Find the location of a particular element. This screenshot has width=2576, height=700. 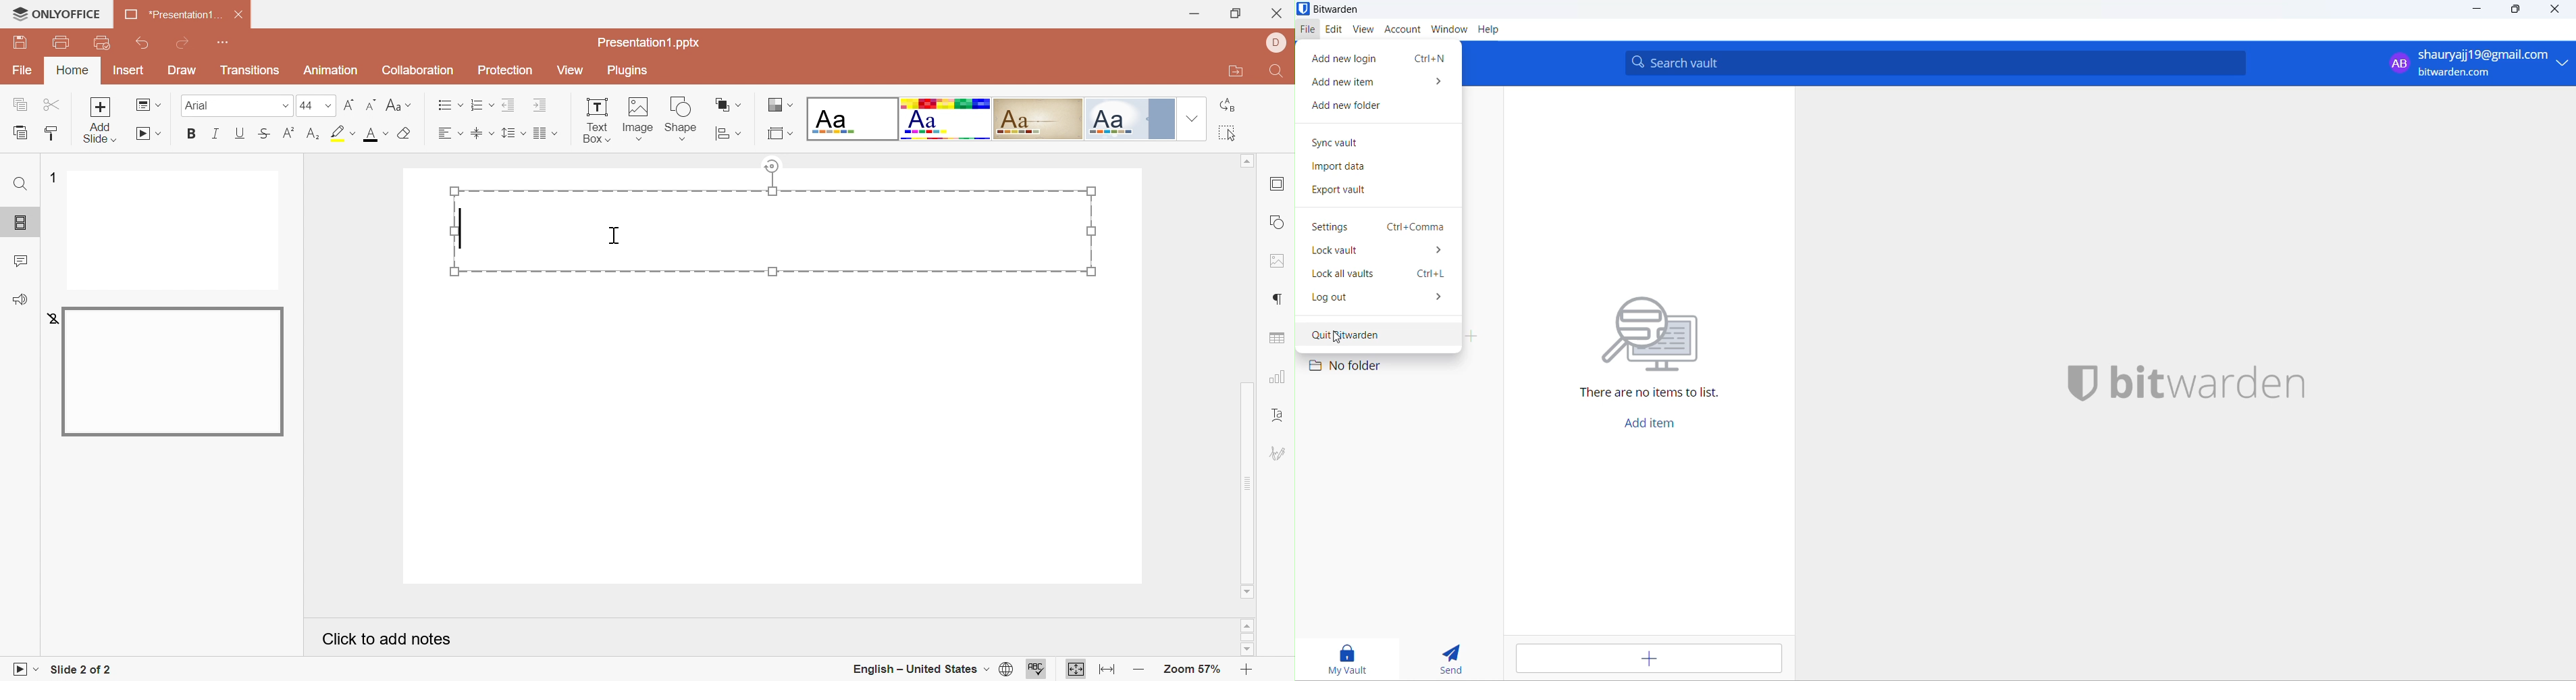

Classic is located at coordinates (1036, 119).